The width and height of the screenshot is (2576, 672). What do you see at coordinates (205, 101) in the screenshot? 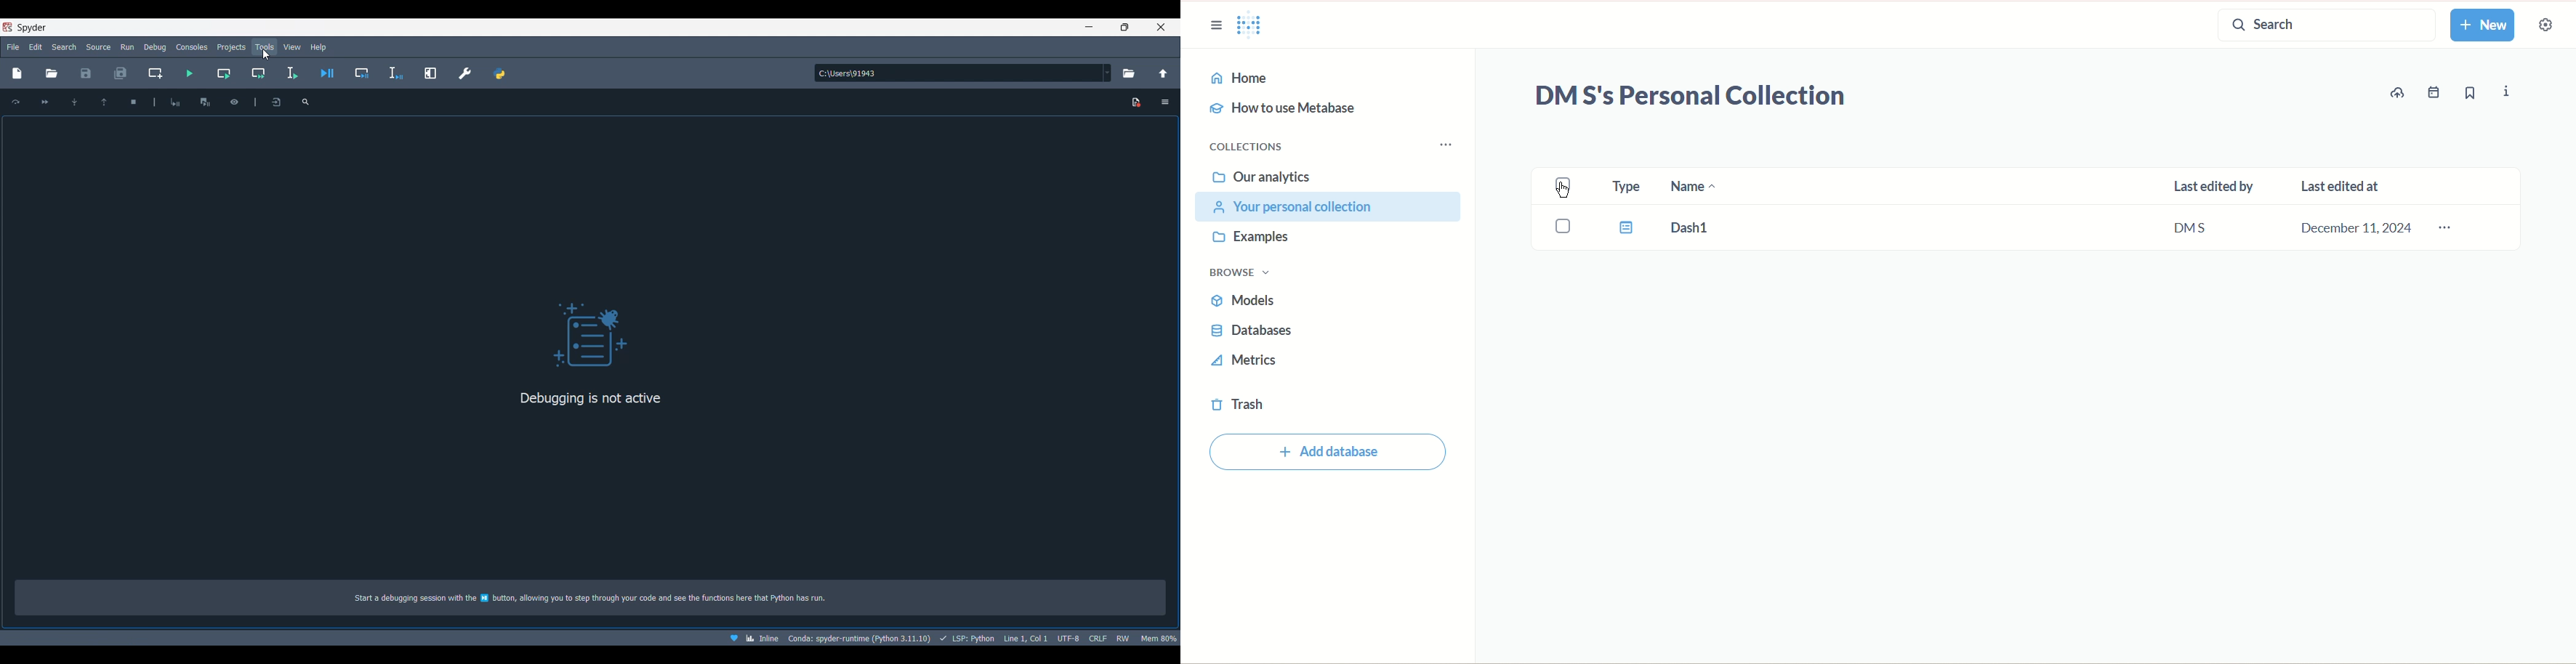
I see `pause/play` at bounding box center [205, 101].